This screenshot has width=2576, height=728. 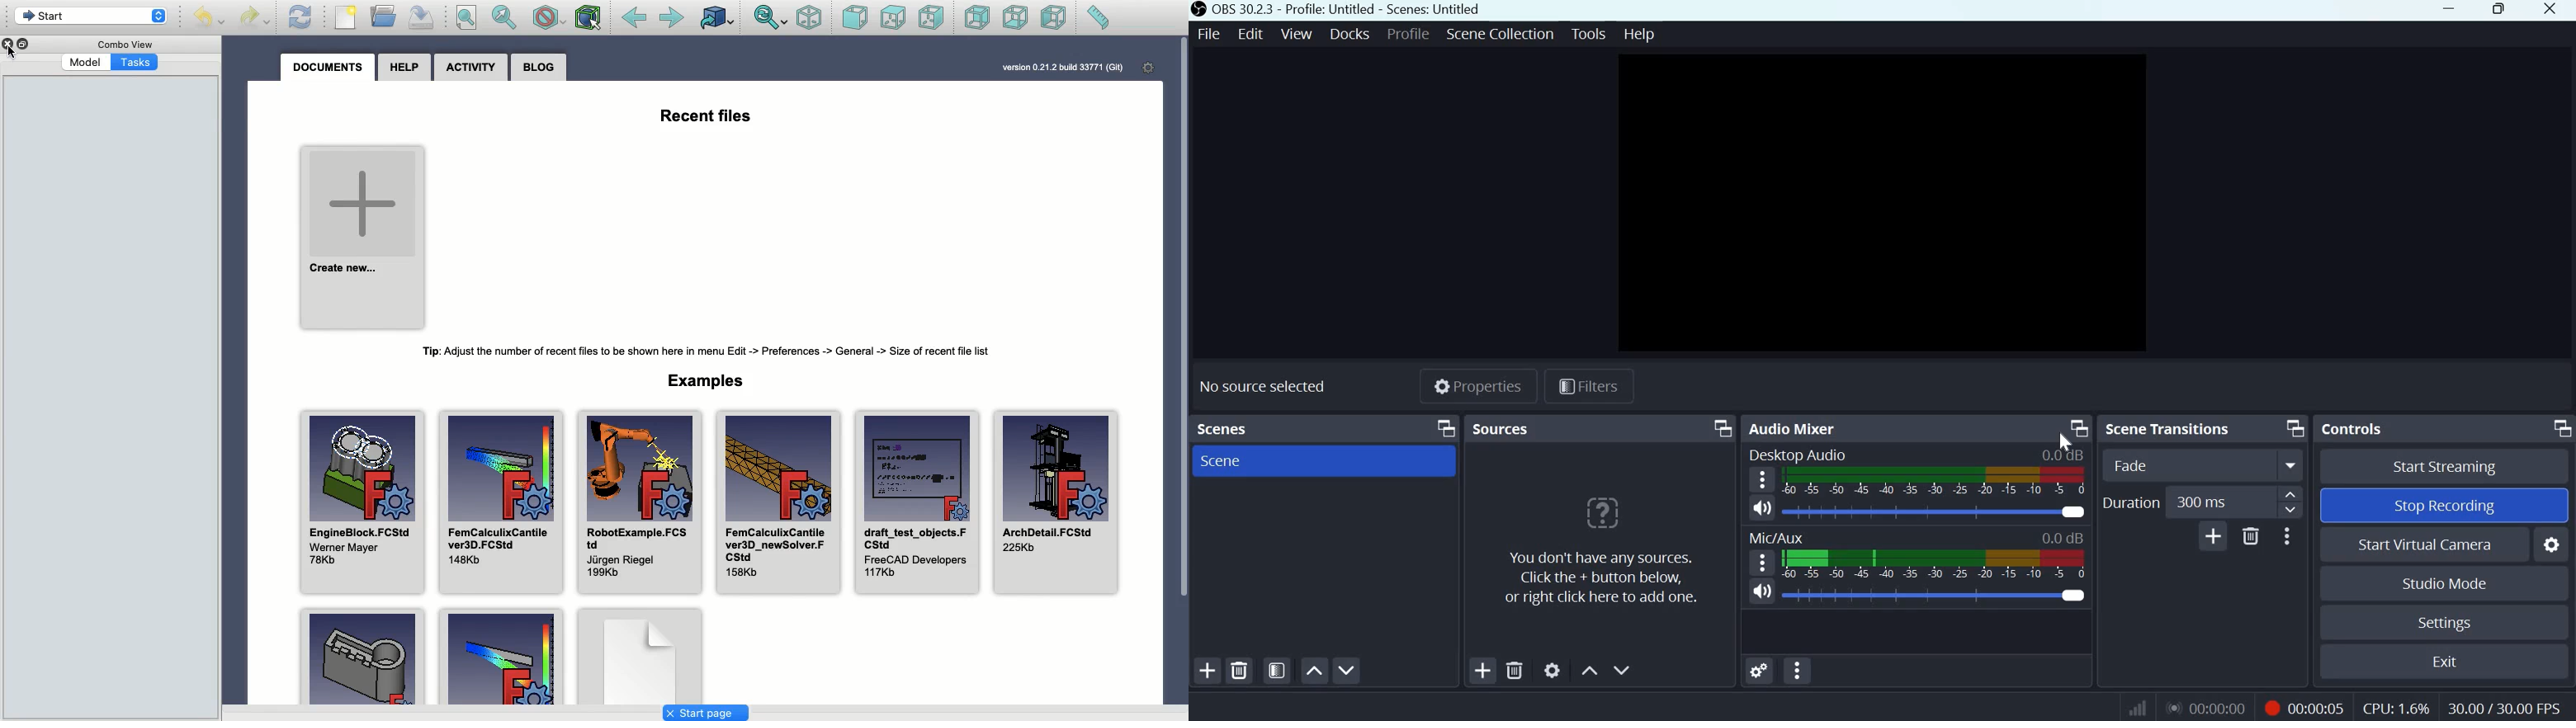 I want to click on Add Transition, so click(x=2213, y=535).